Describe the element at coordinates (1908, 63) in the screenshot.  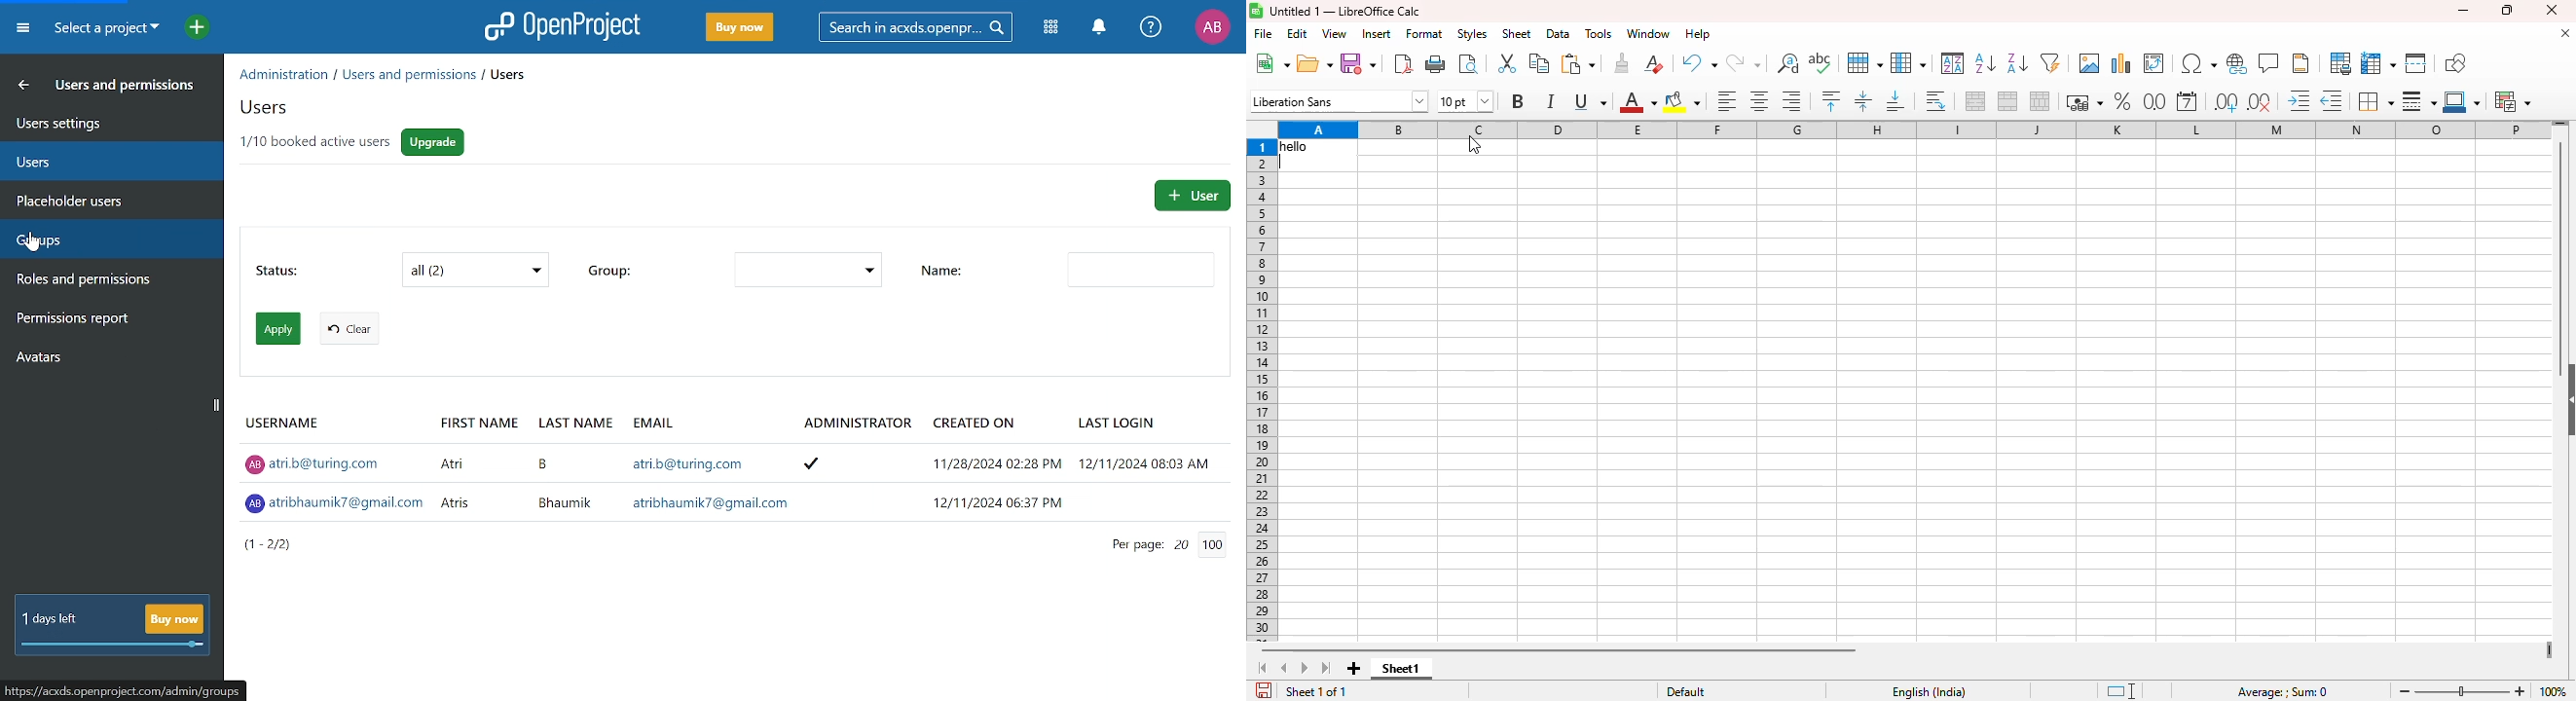
I see `column` at that location.